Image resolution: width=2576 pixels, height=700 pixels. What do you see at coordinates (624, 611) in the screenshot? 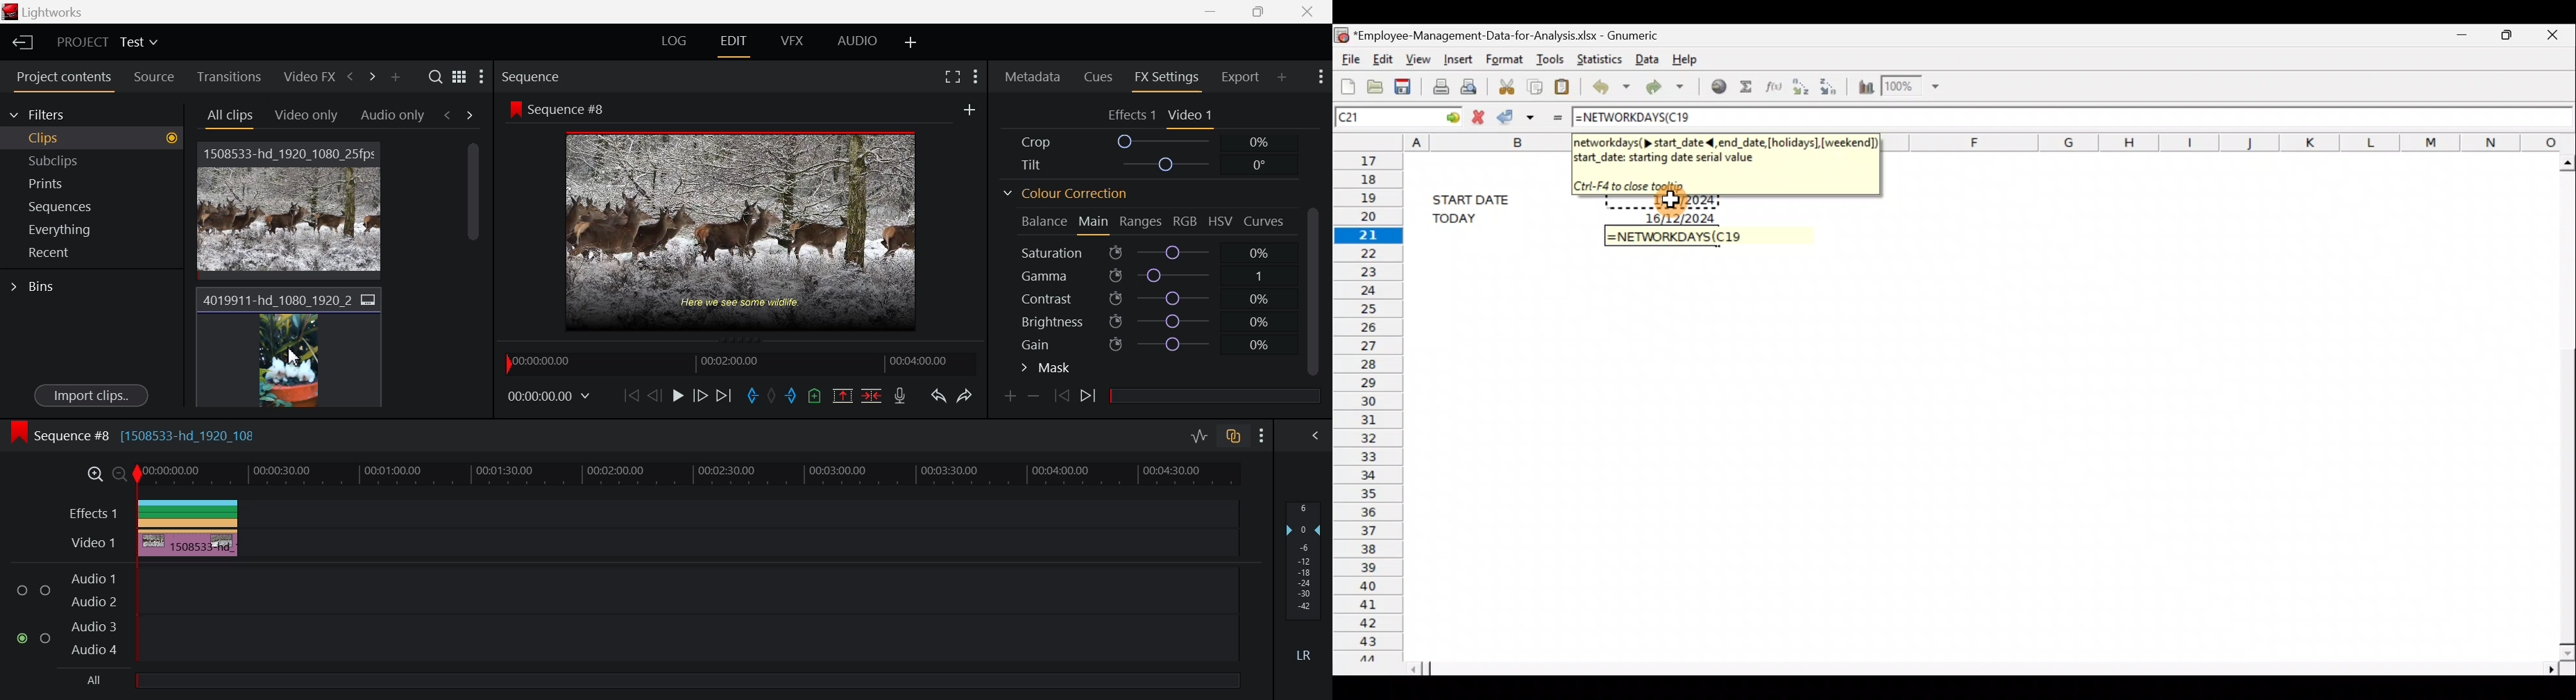
I see `Audio Input Fields` at bounding box center [624, 611].